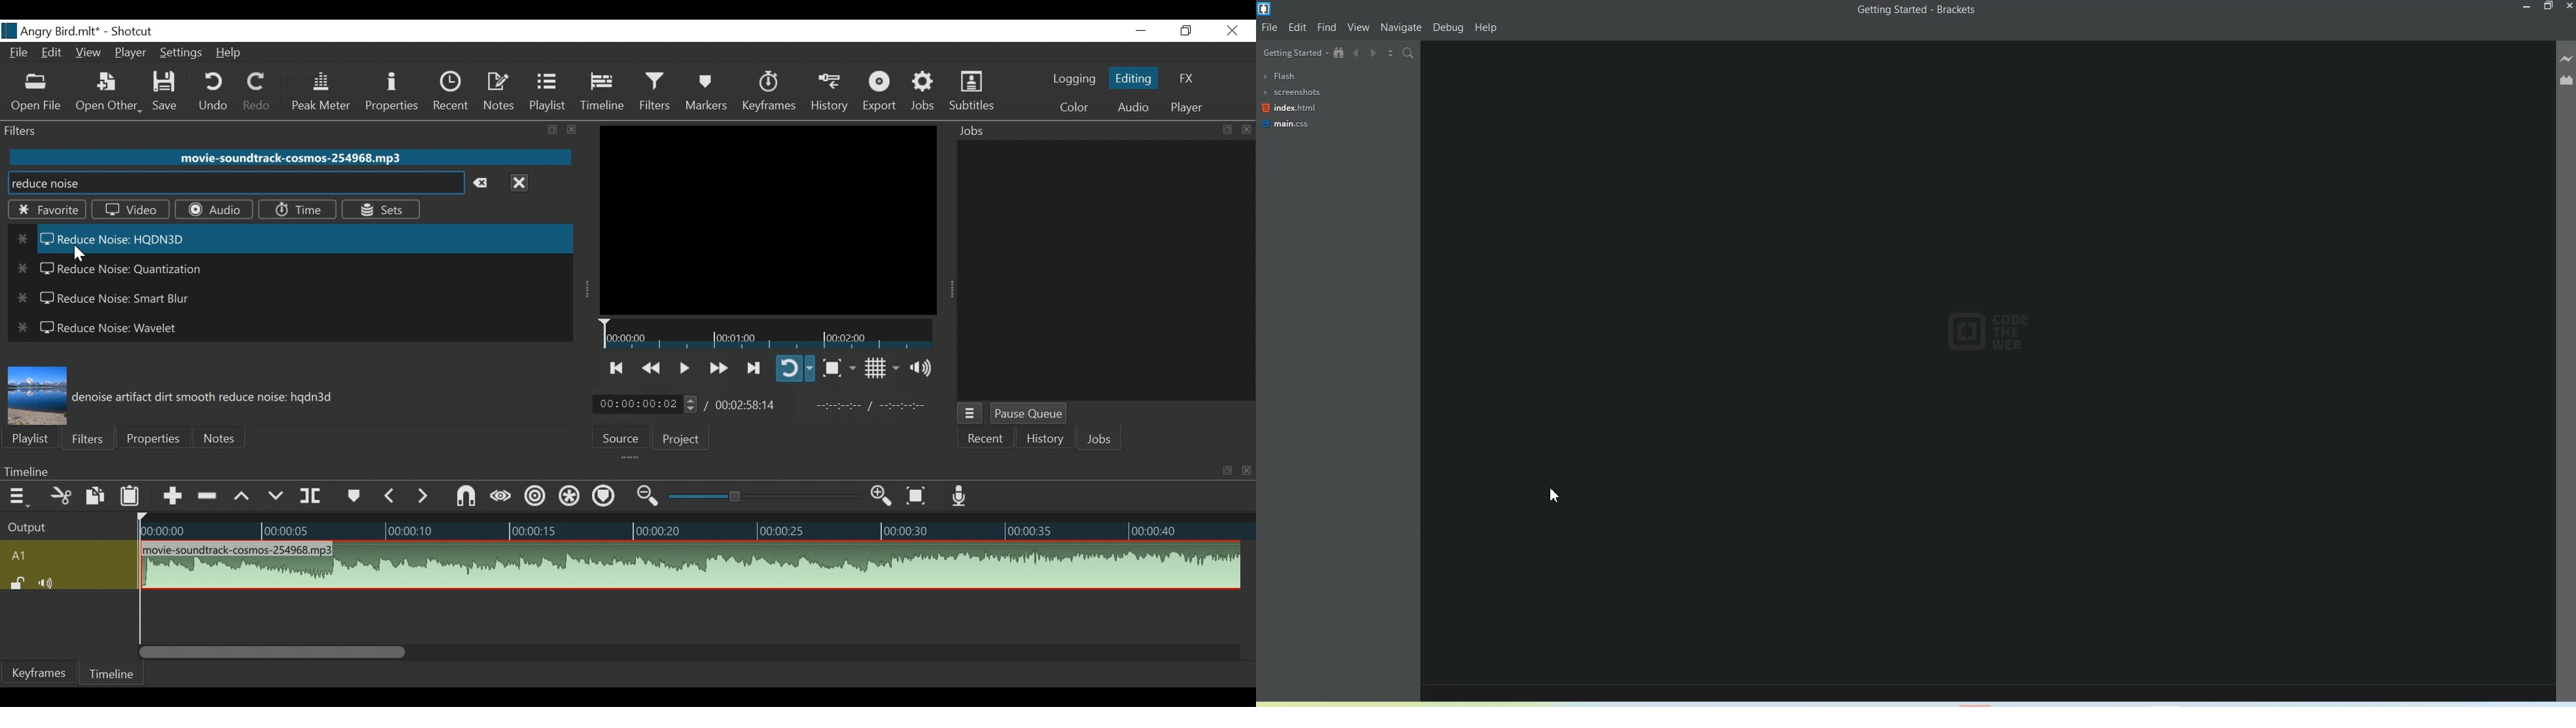 The width and height of the screenshot is (2576, 728). What do you see at coordinates (1290, 92) in the screenshot?
I see `screenshots` at bounding box center [1290, 92].